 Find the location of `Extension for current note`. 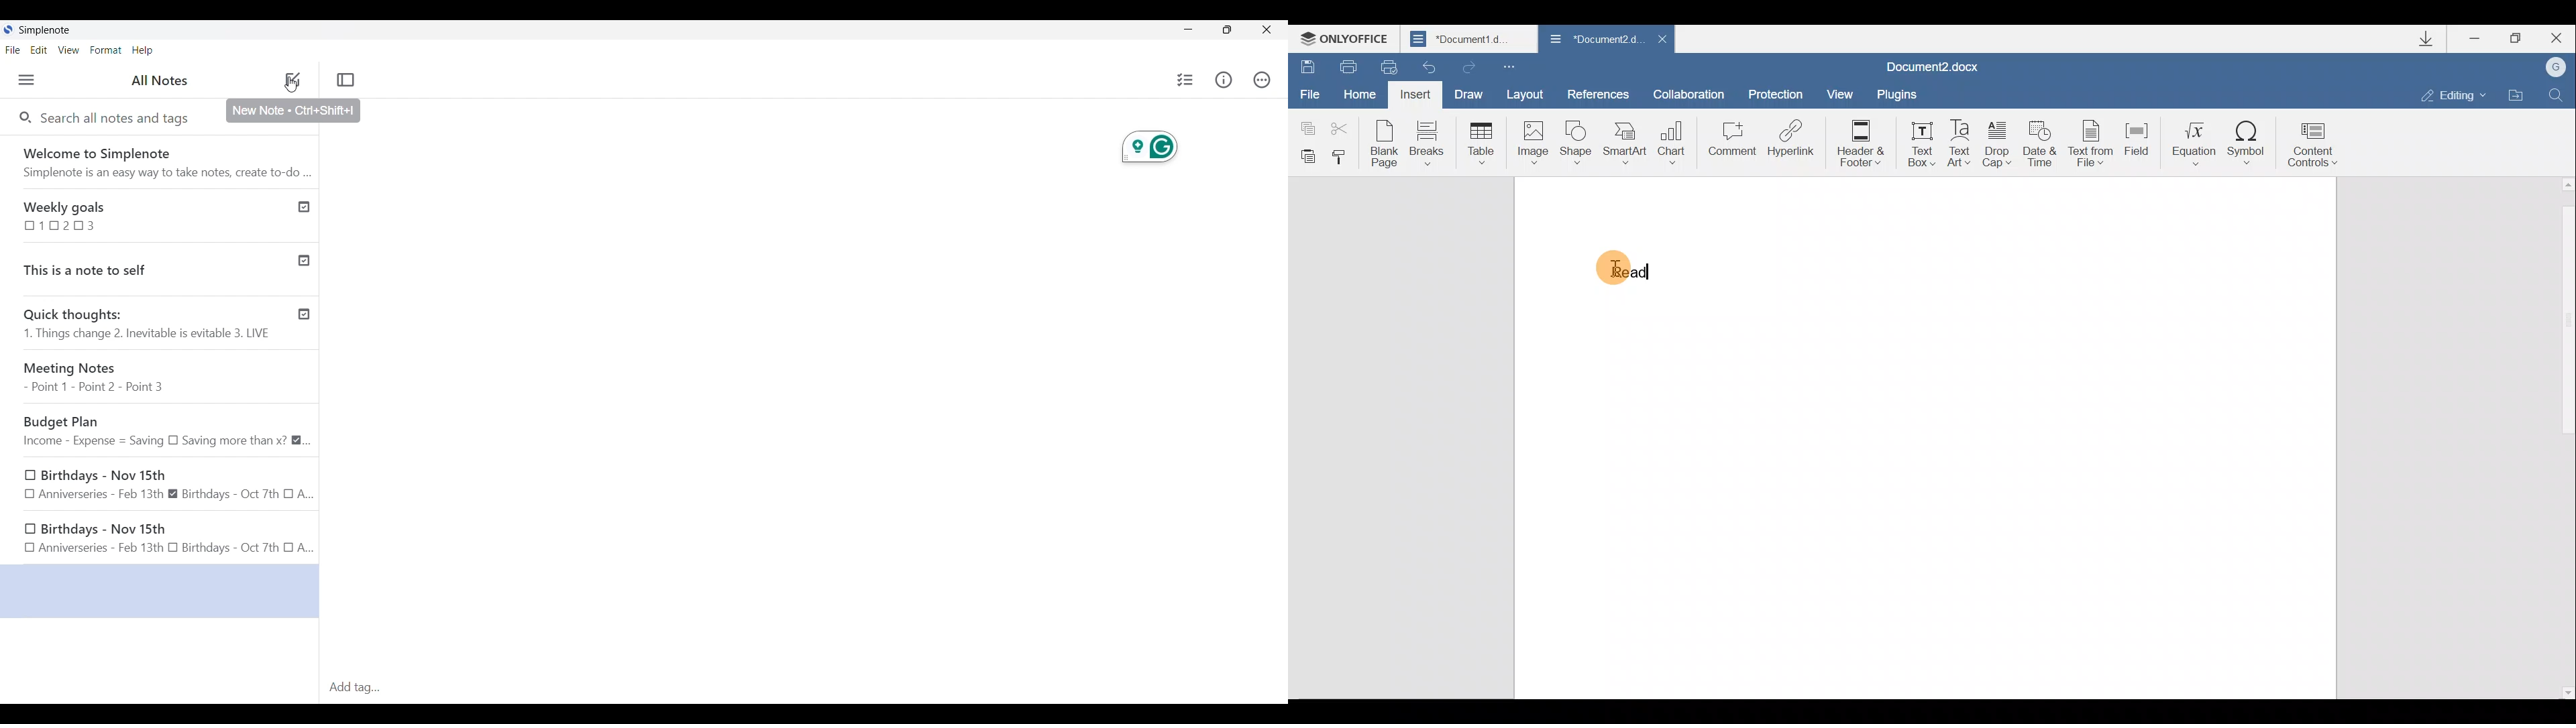

Extension for current note is located at coordinates (1149, 147).